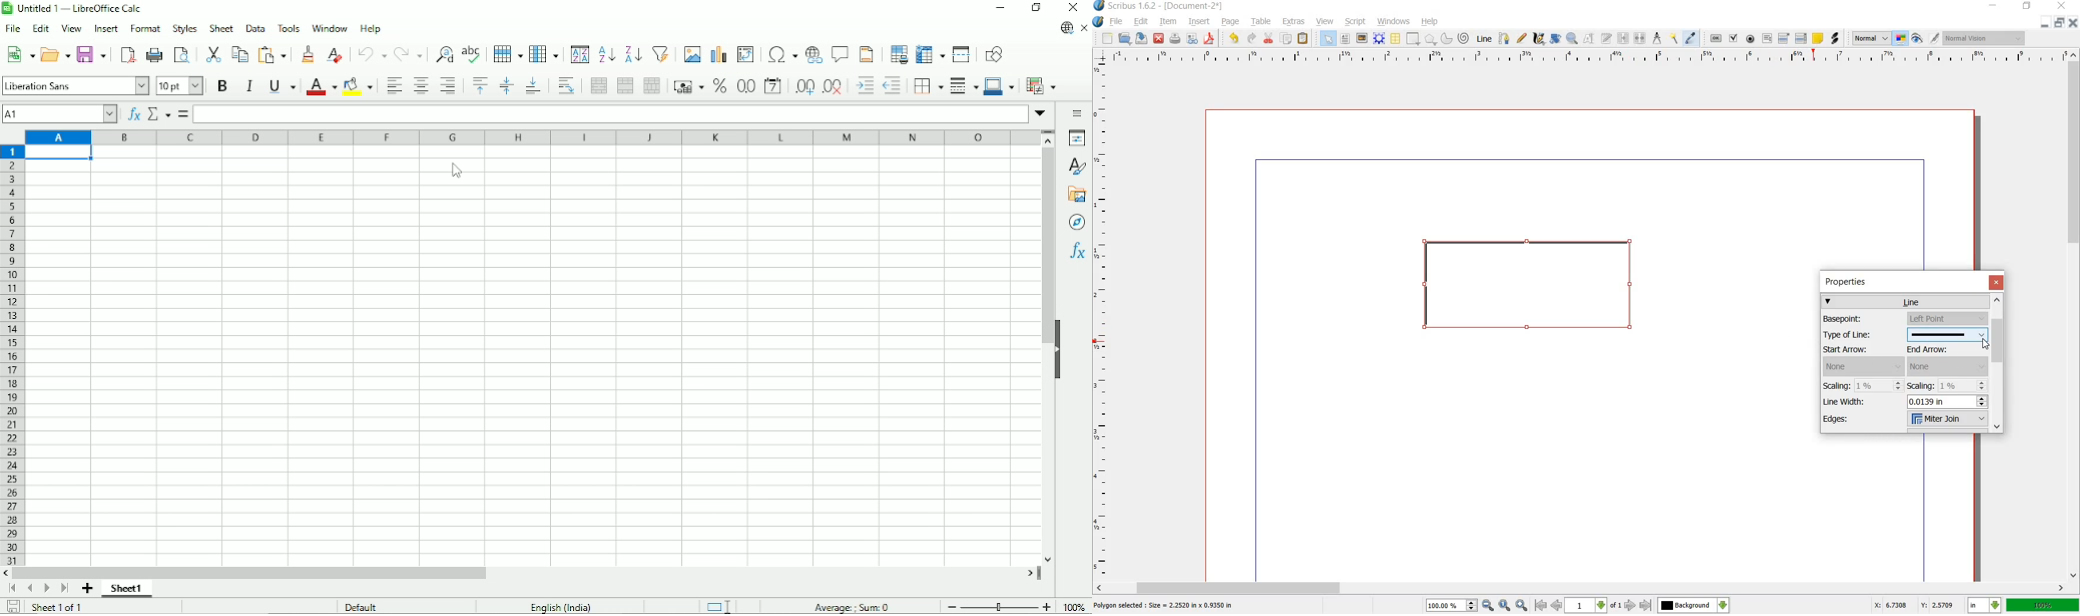 This screenshot has width=2100, height=616. I want to click on Font size, so click(179, 86).